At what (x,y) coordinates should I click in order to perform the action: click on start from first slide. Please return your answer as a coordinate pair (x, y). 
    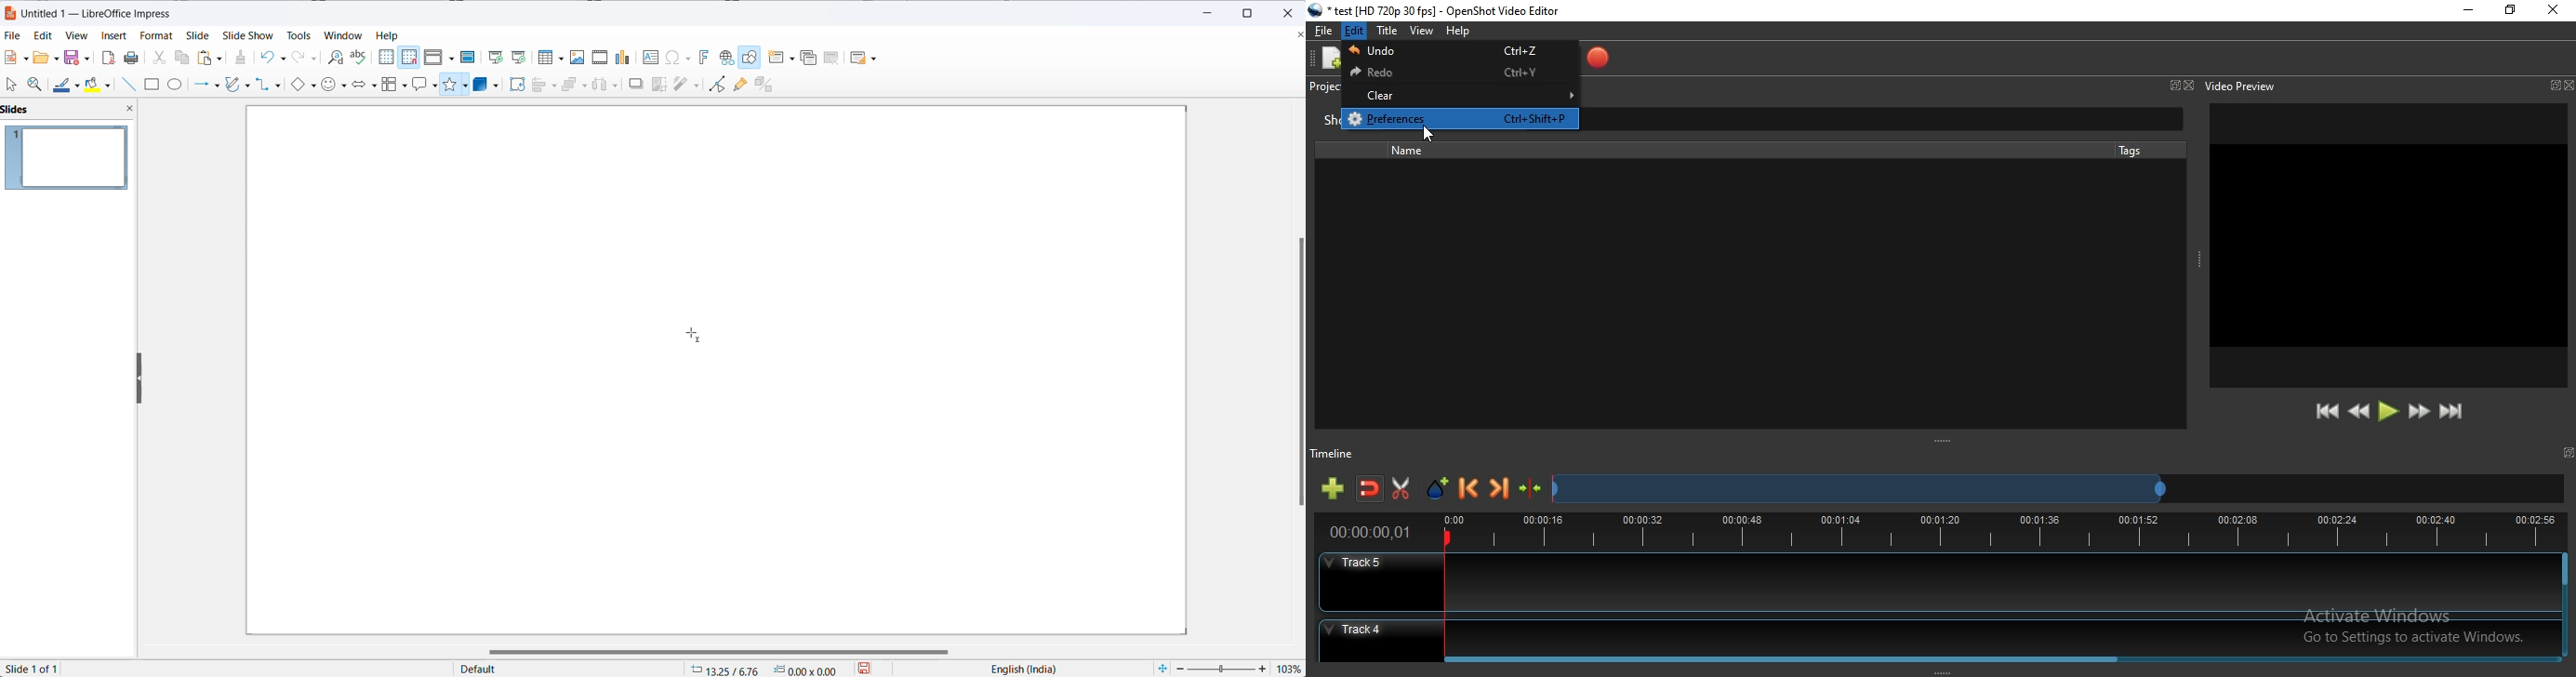
    Looking at the image, I should click on (492, 56).